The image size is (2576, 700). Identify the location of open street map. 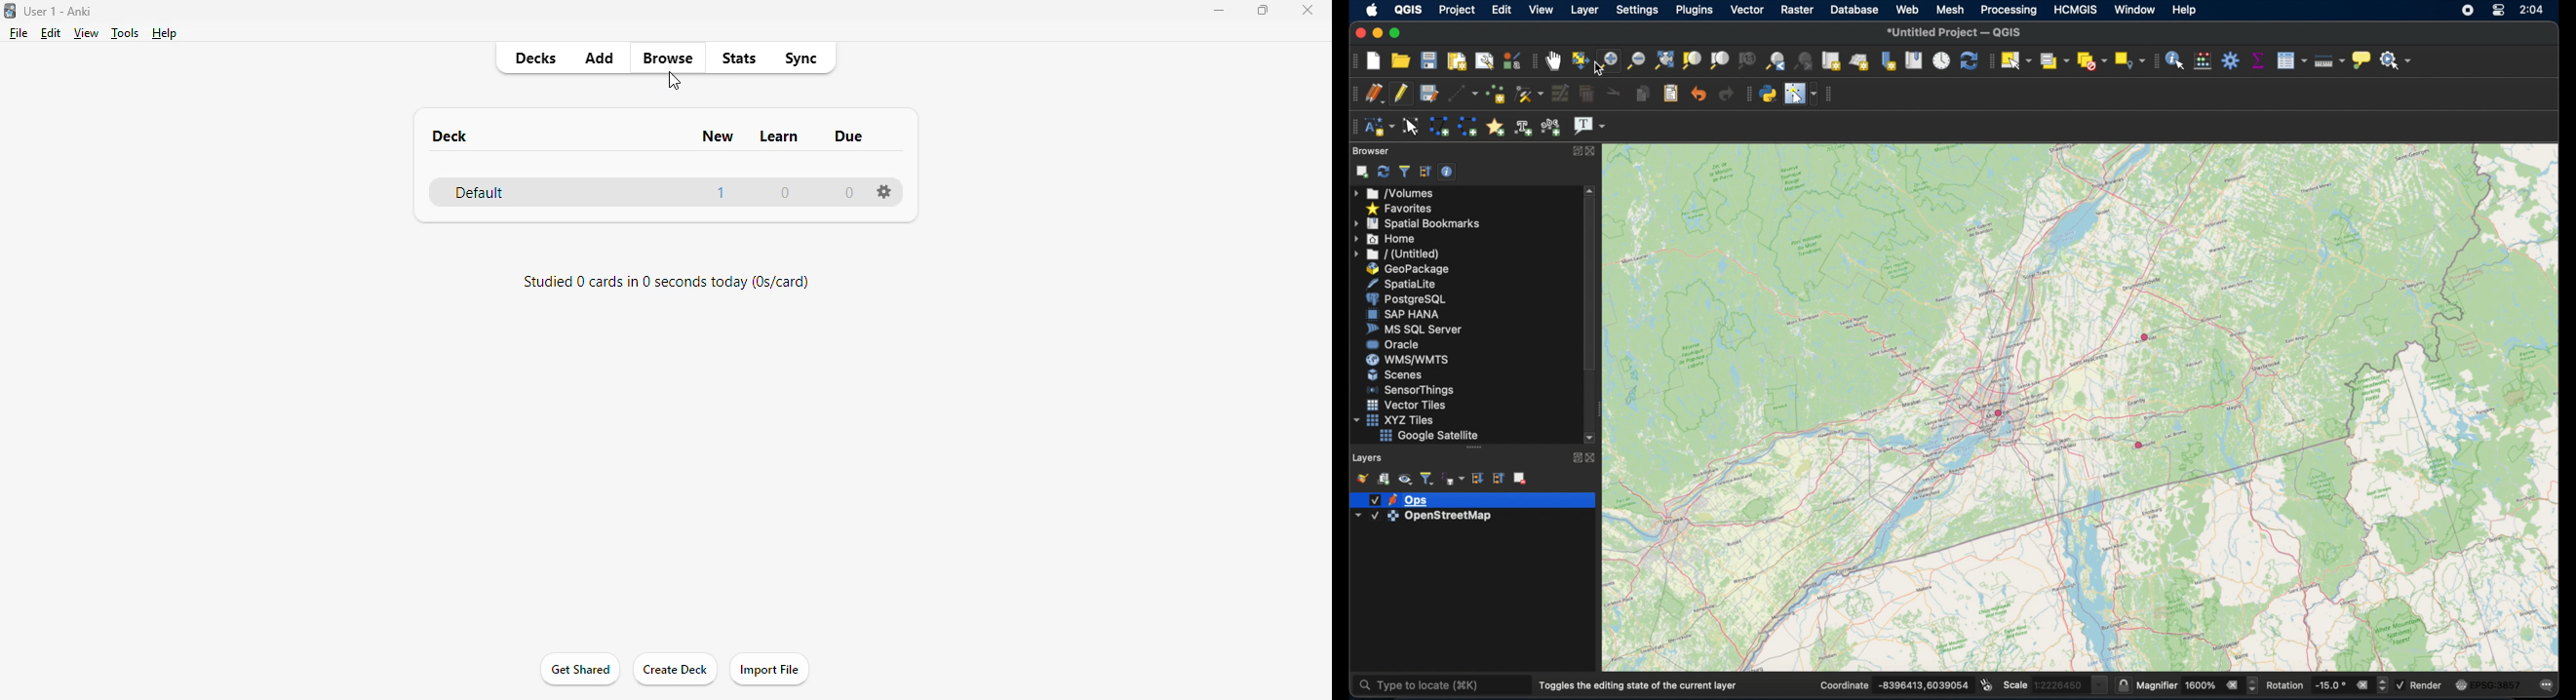
(2288, 414).